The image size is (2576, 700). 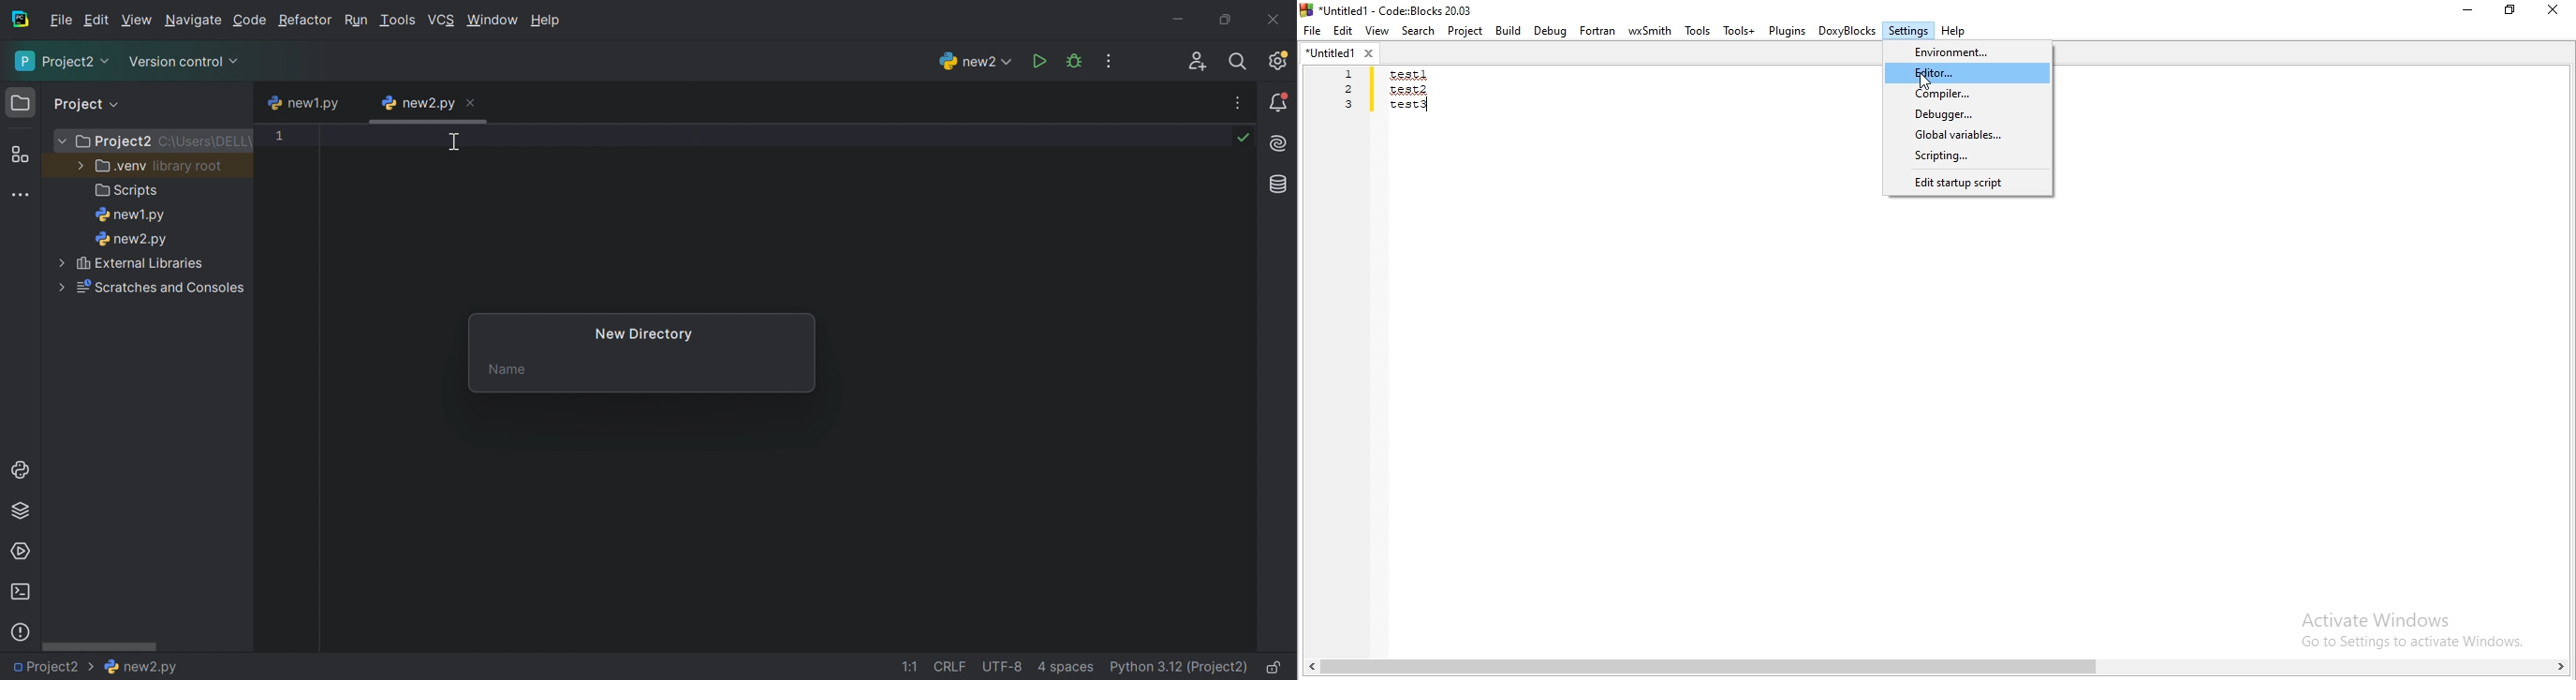 What do you see at coordinates (98, 643) in the screenshot?
I see `Scroll bar` at bounding box center [98, 643].